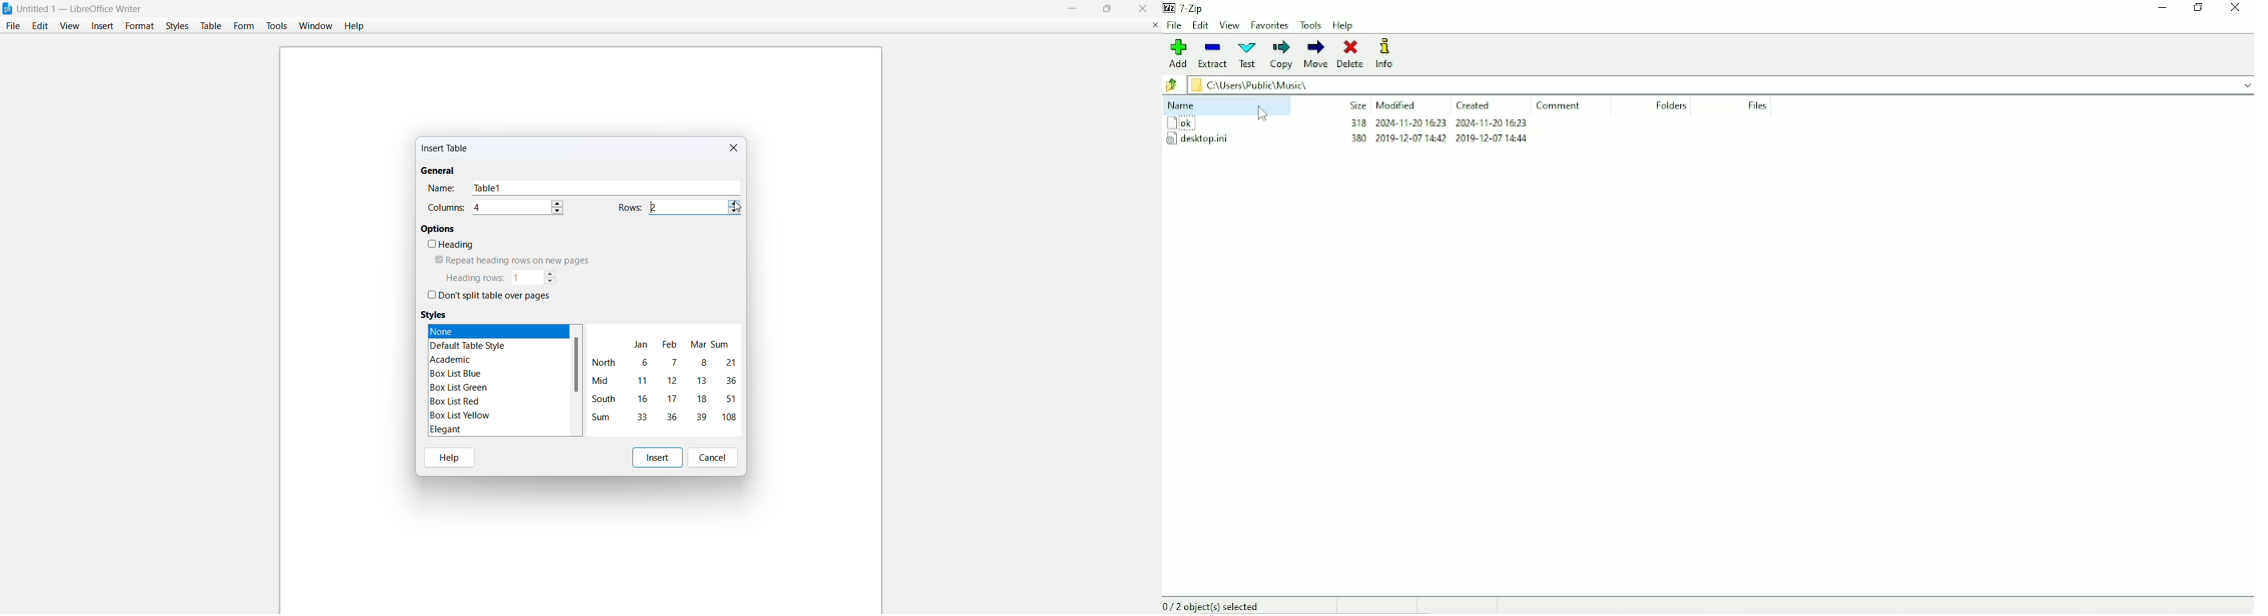 The height and width of the screenshot is (616, 2268). What do you see at coordinates (435, 314) in the screenshot?
I see `styles` at bounding box center [435, 314].